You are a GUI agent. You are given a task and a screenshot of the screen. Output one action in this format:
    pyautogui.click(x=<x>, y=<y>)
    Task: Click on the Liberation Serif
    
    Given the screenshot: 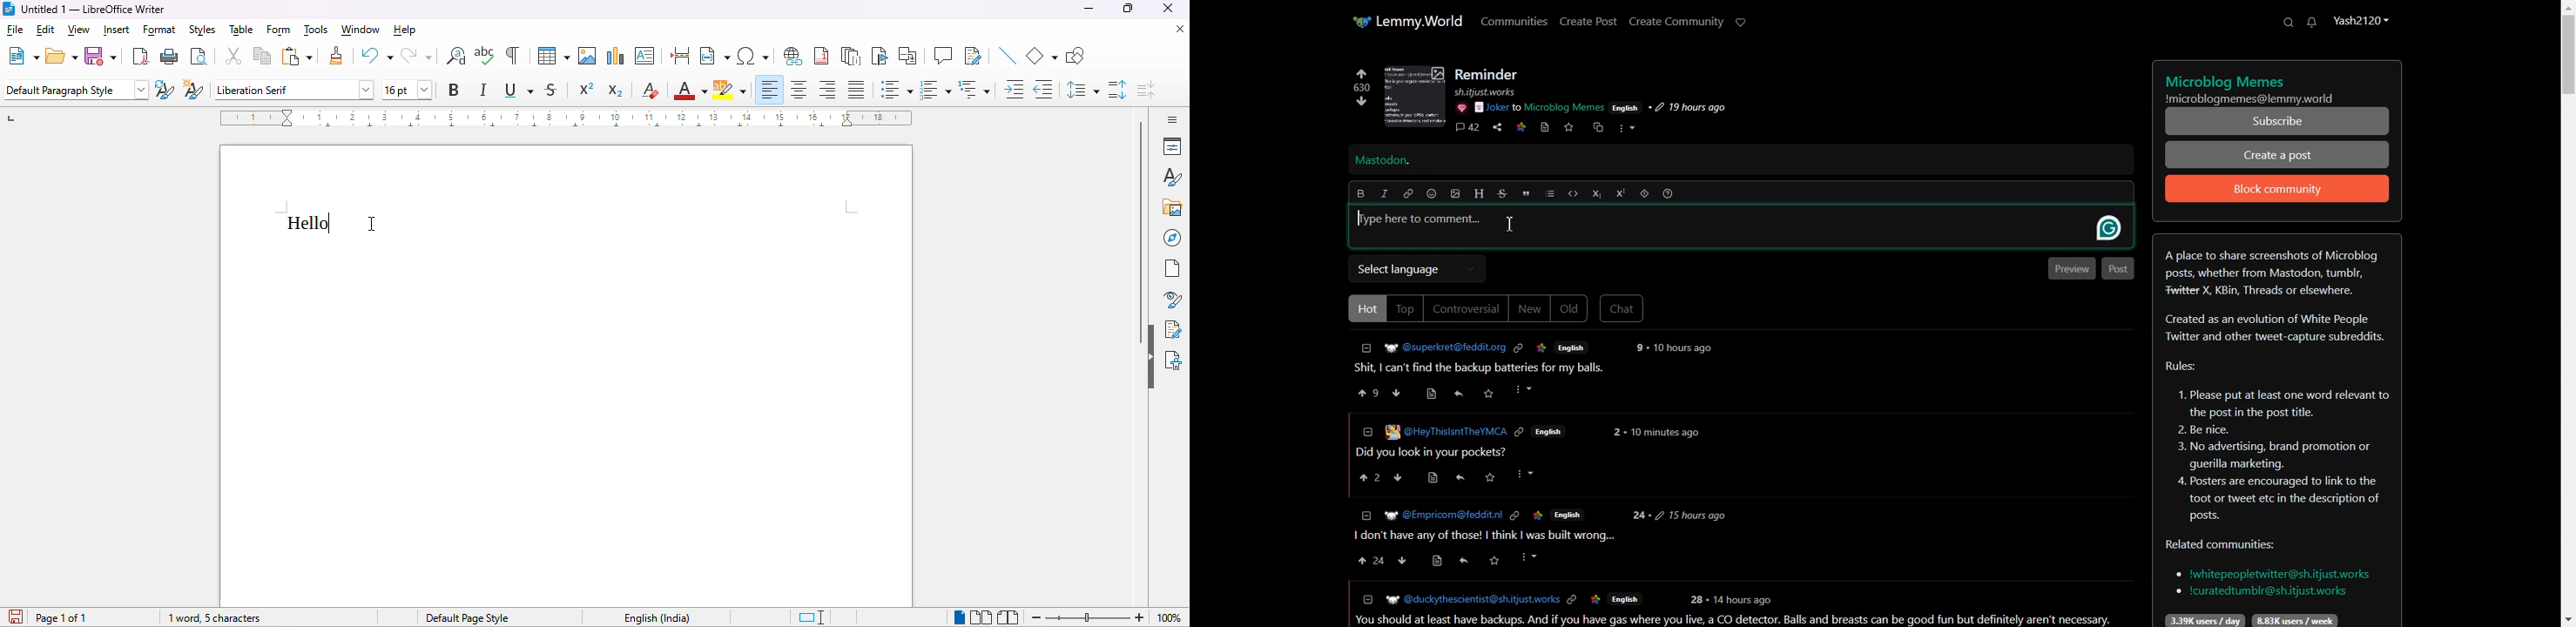 What is the action you would take?
    pyautogui.click(x=293, y=87)
    